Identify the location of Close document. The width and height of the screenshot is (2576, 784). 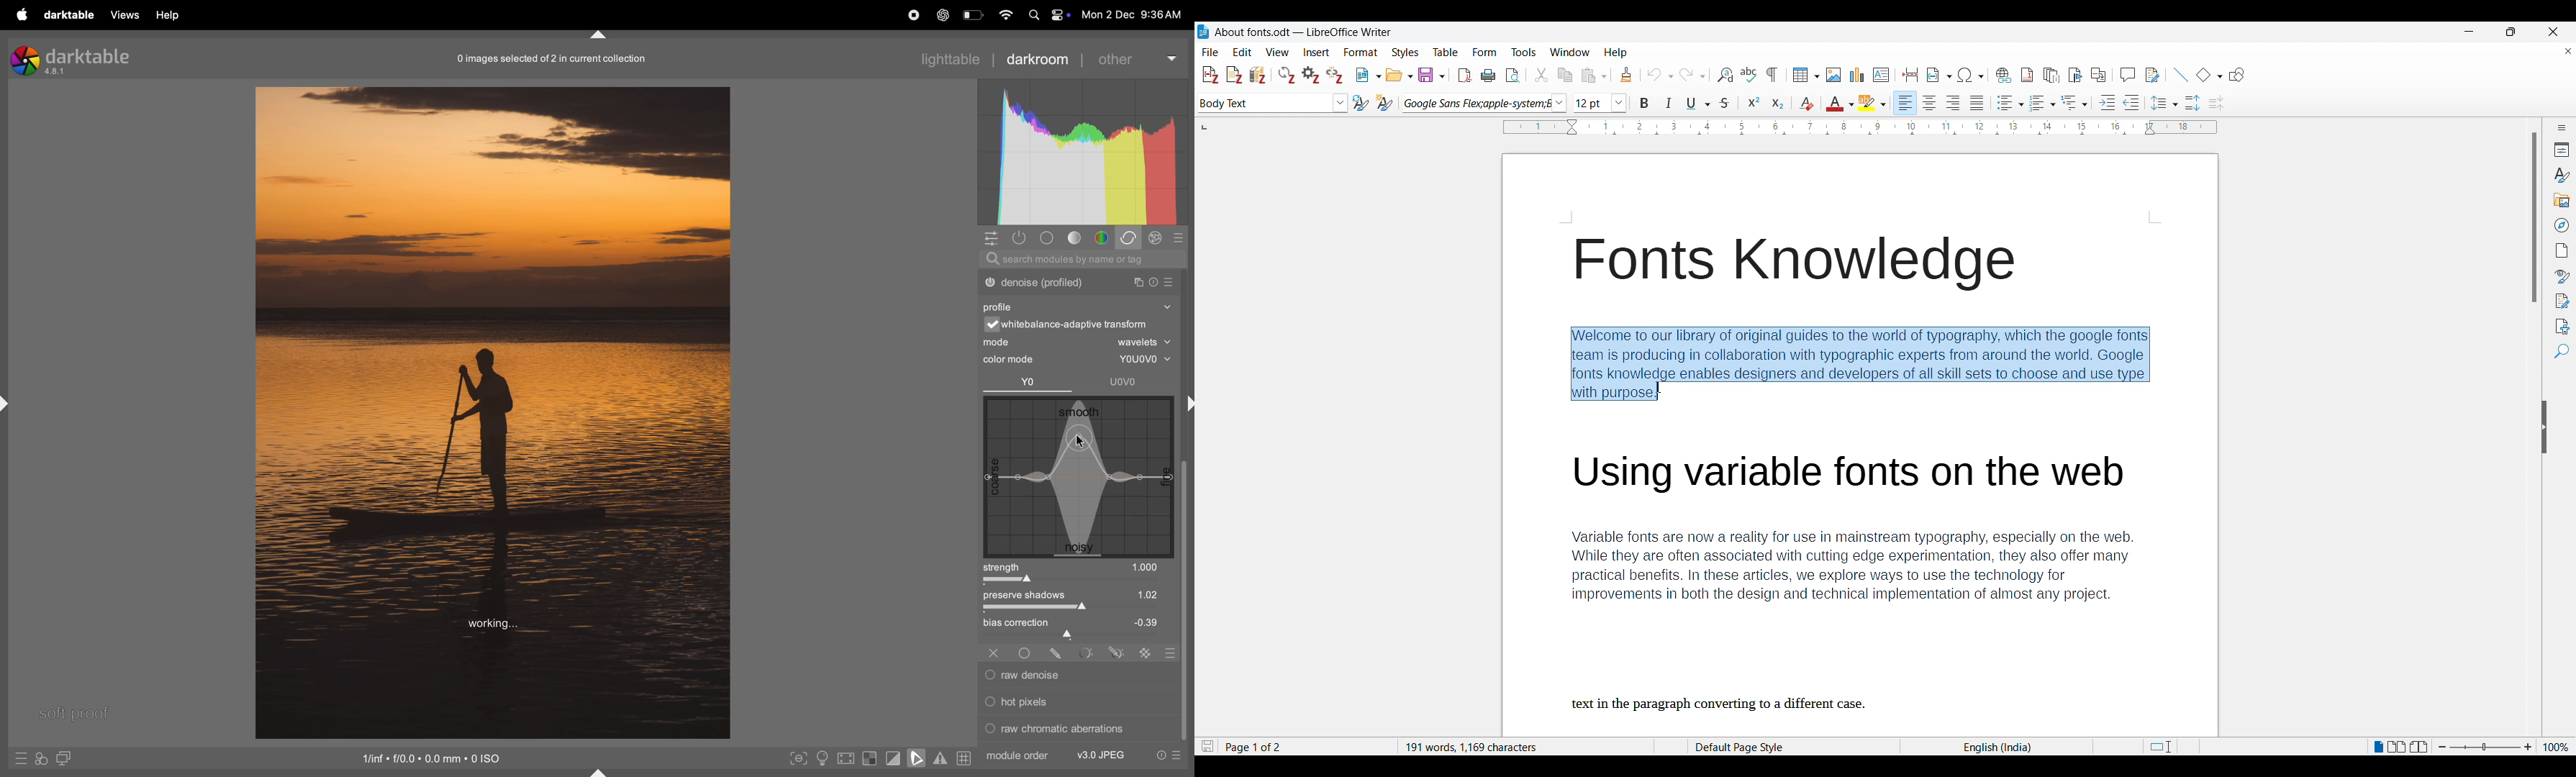
(2569, 51).